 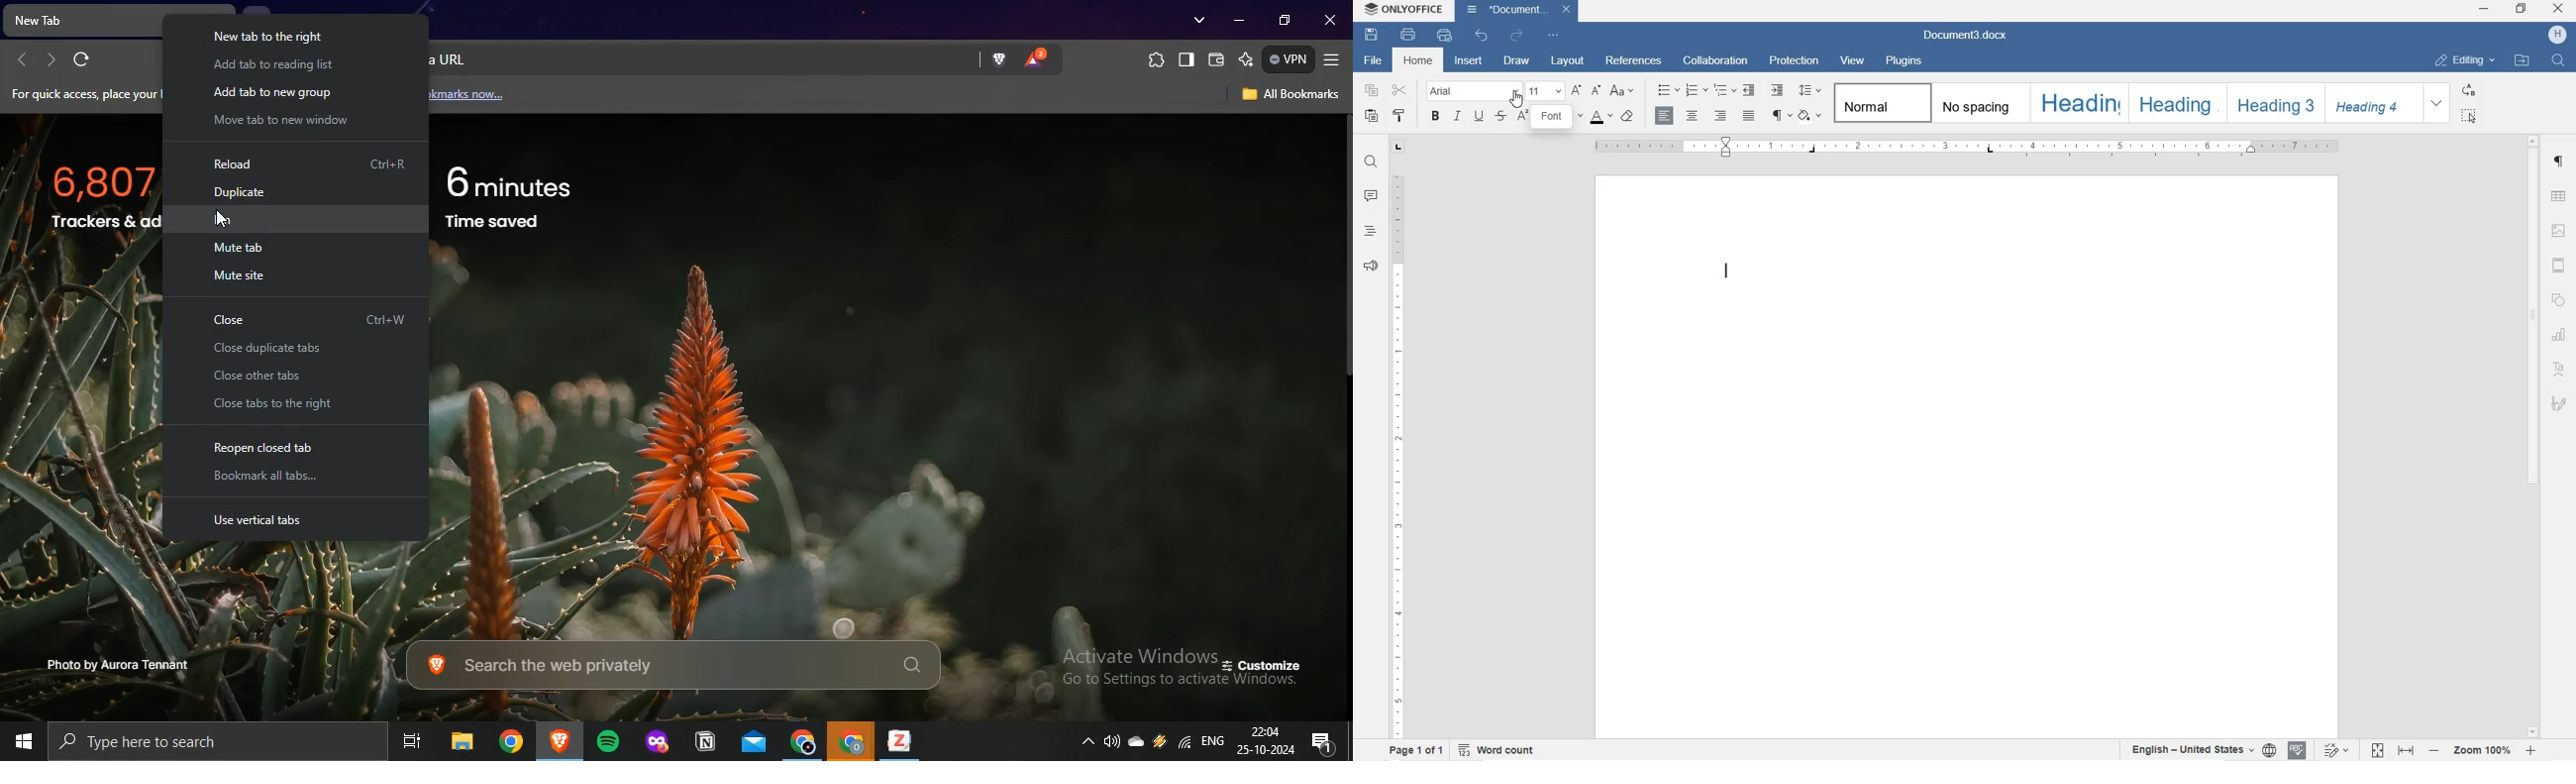 What do you see at coordinates (1778, 91) in the screenshot?
I see `INCREASE INDENT` at bounding box center [1778, 91].